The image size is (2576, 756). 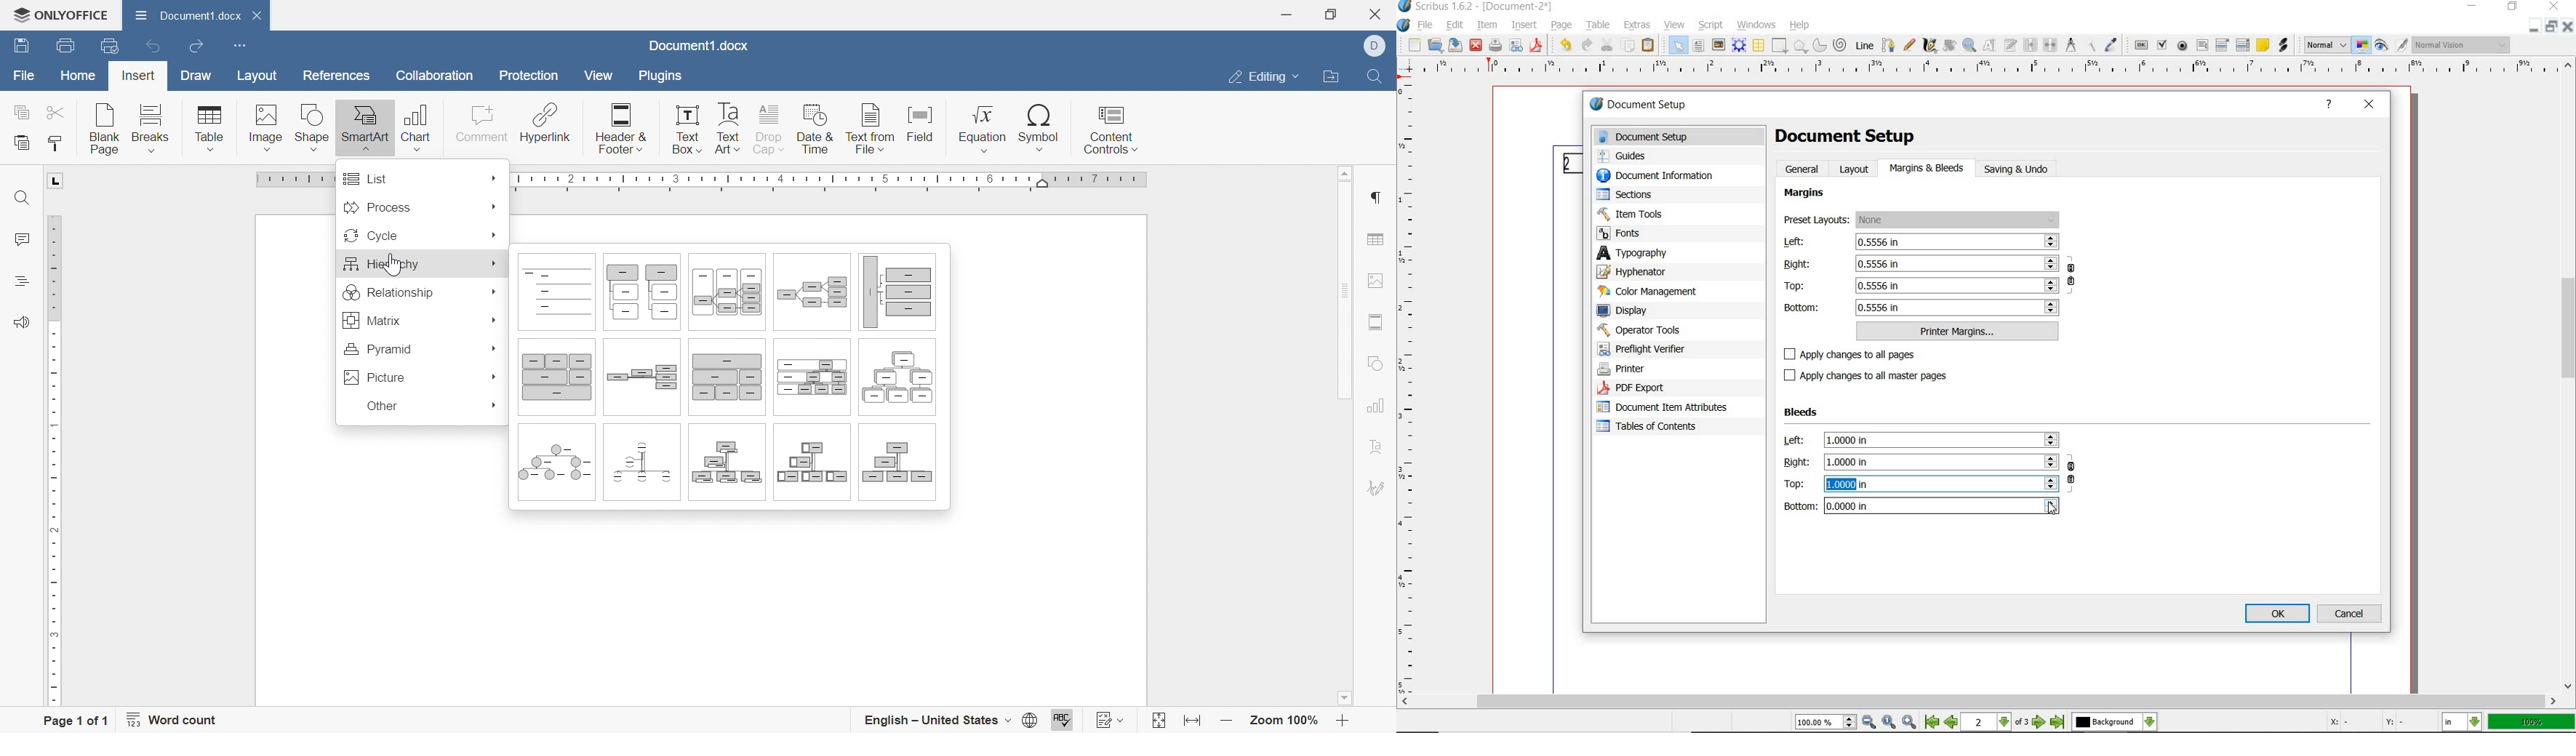 What do you see at coordinates (2363, 47) in the screenshot?
I see `toggle color management` at bounding box center [2363, 47].